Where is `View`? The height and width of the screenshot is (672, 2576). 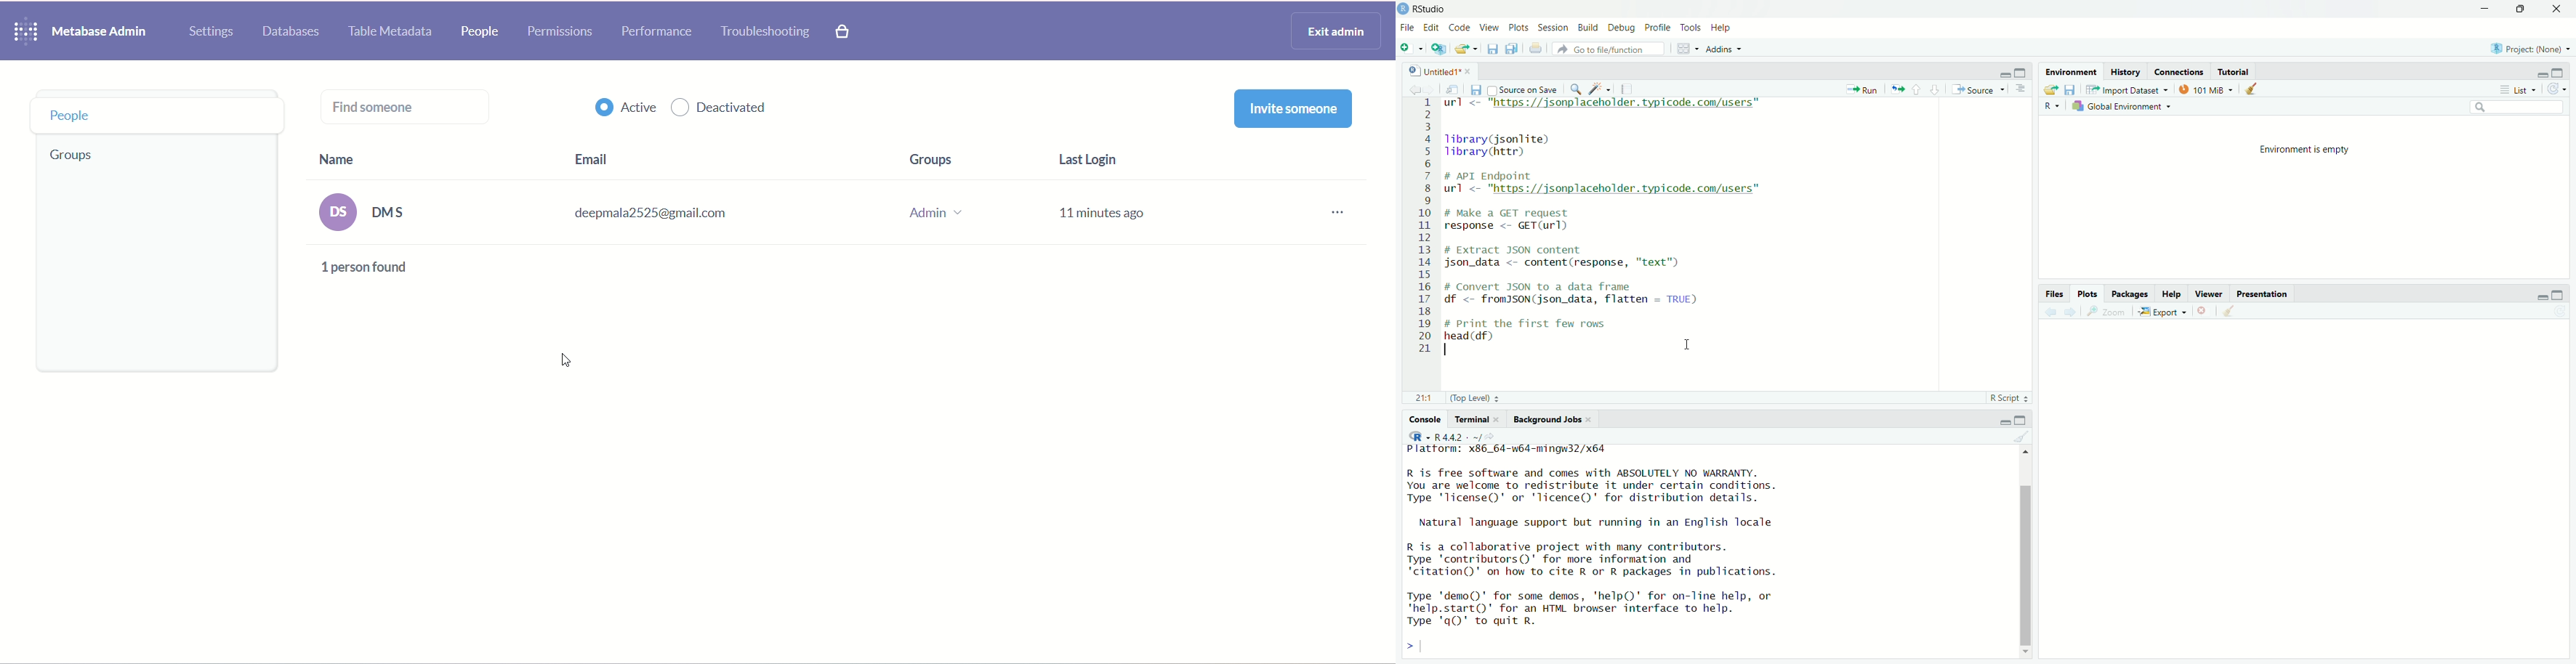 View is located at coordinates (1489, 28).